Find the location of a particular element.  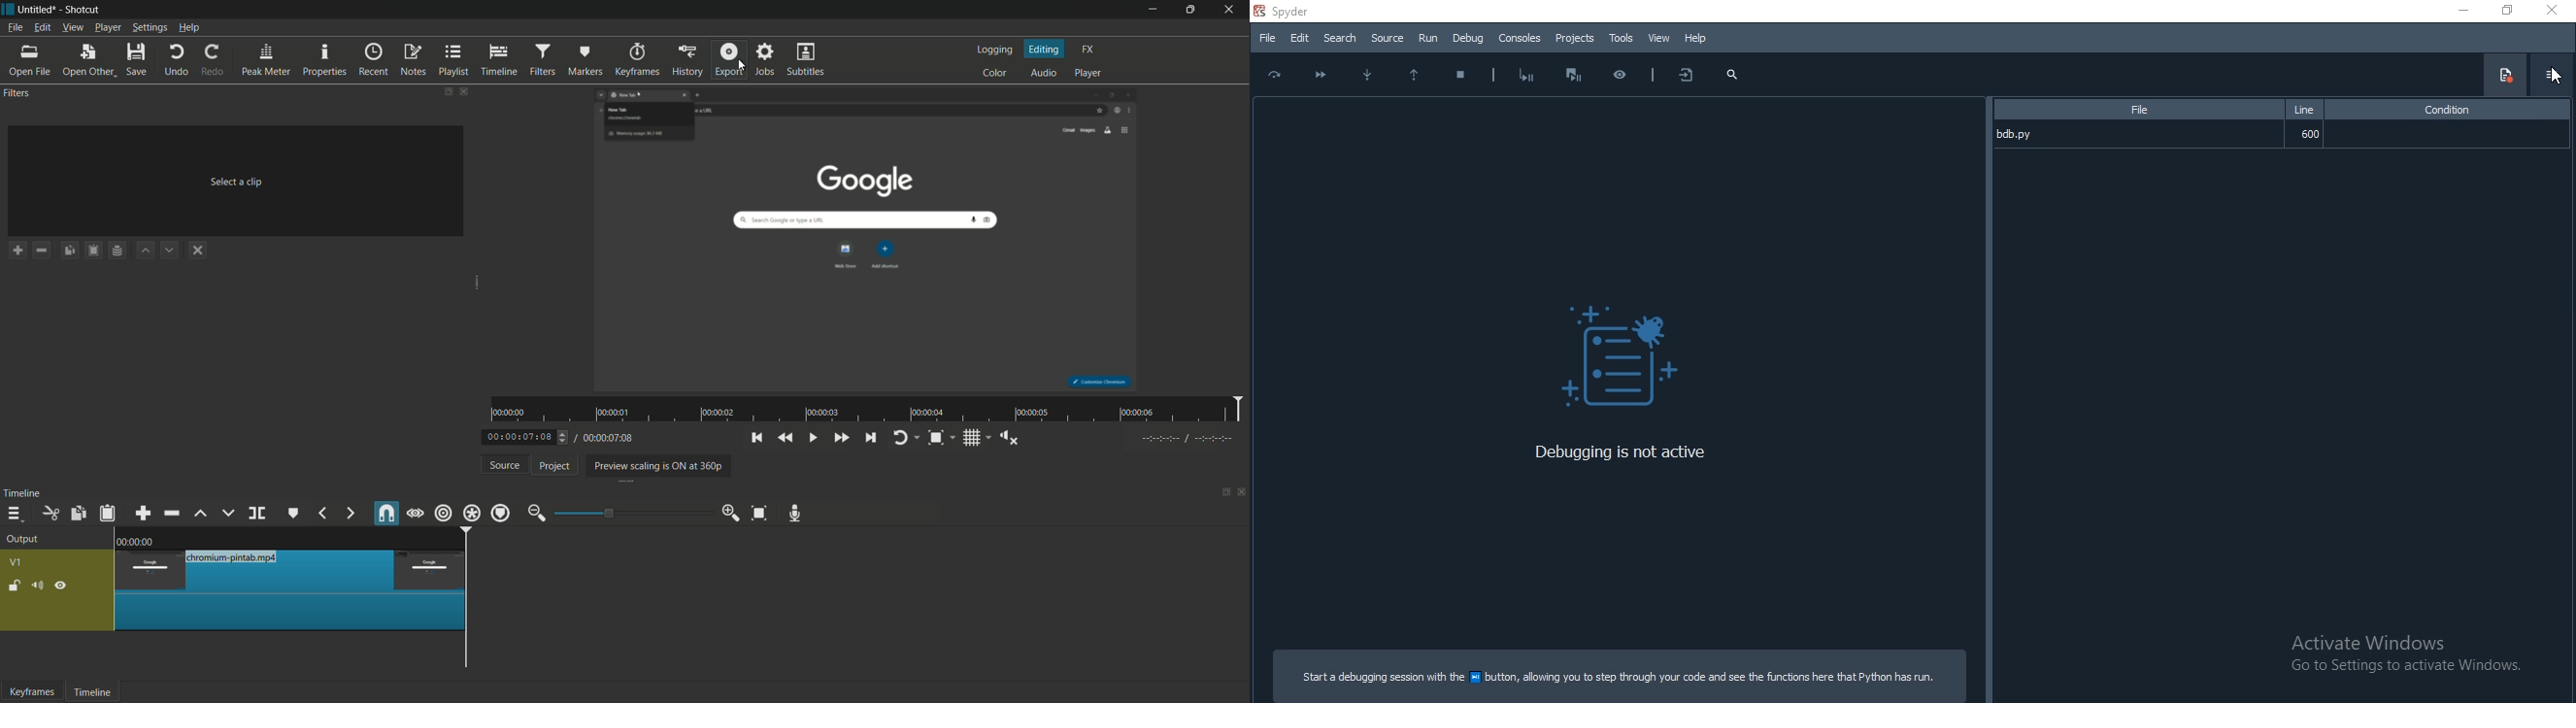

imported file name is located at coordinates (237, 115).